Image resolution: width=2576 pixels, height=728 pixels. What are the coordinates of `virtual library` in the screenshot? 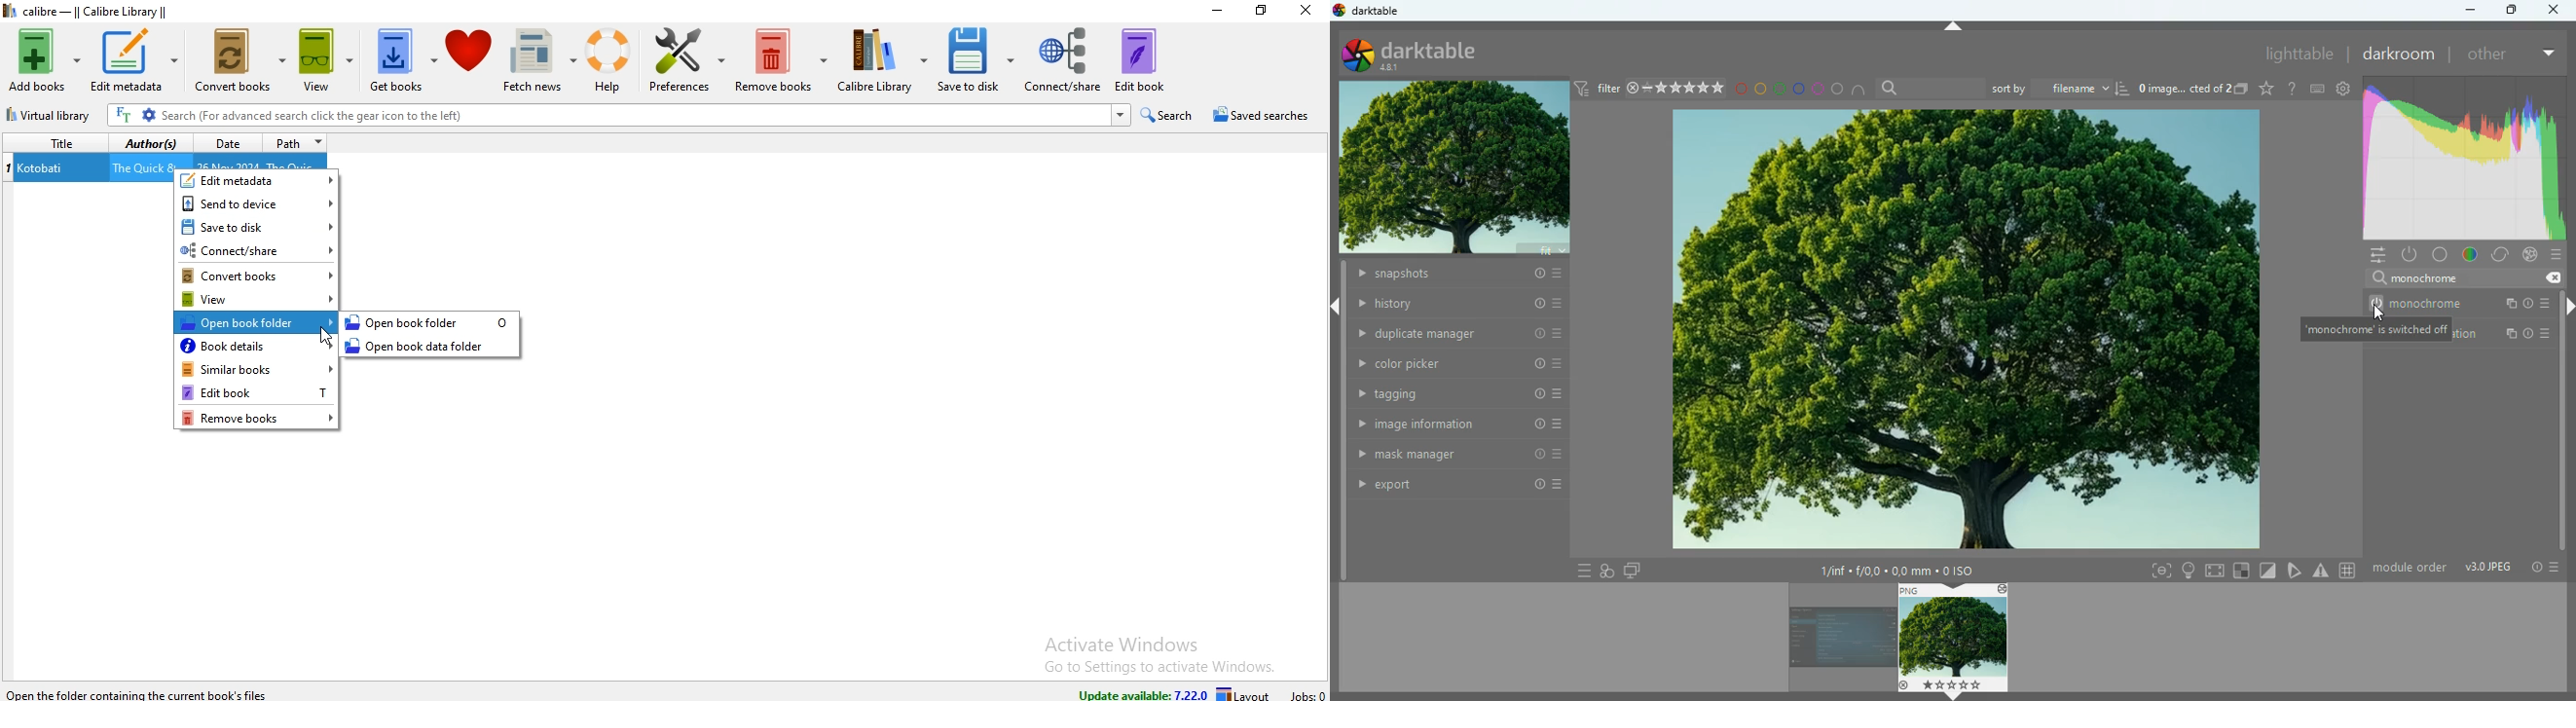 It's located at (53, 118).